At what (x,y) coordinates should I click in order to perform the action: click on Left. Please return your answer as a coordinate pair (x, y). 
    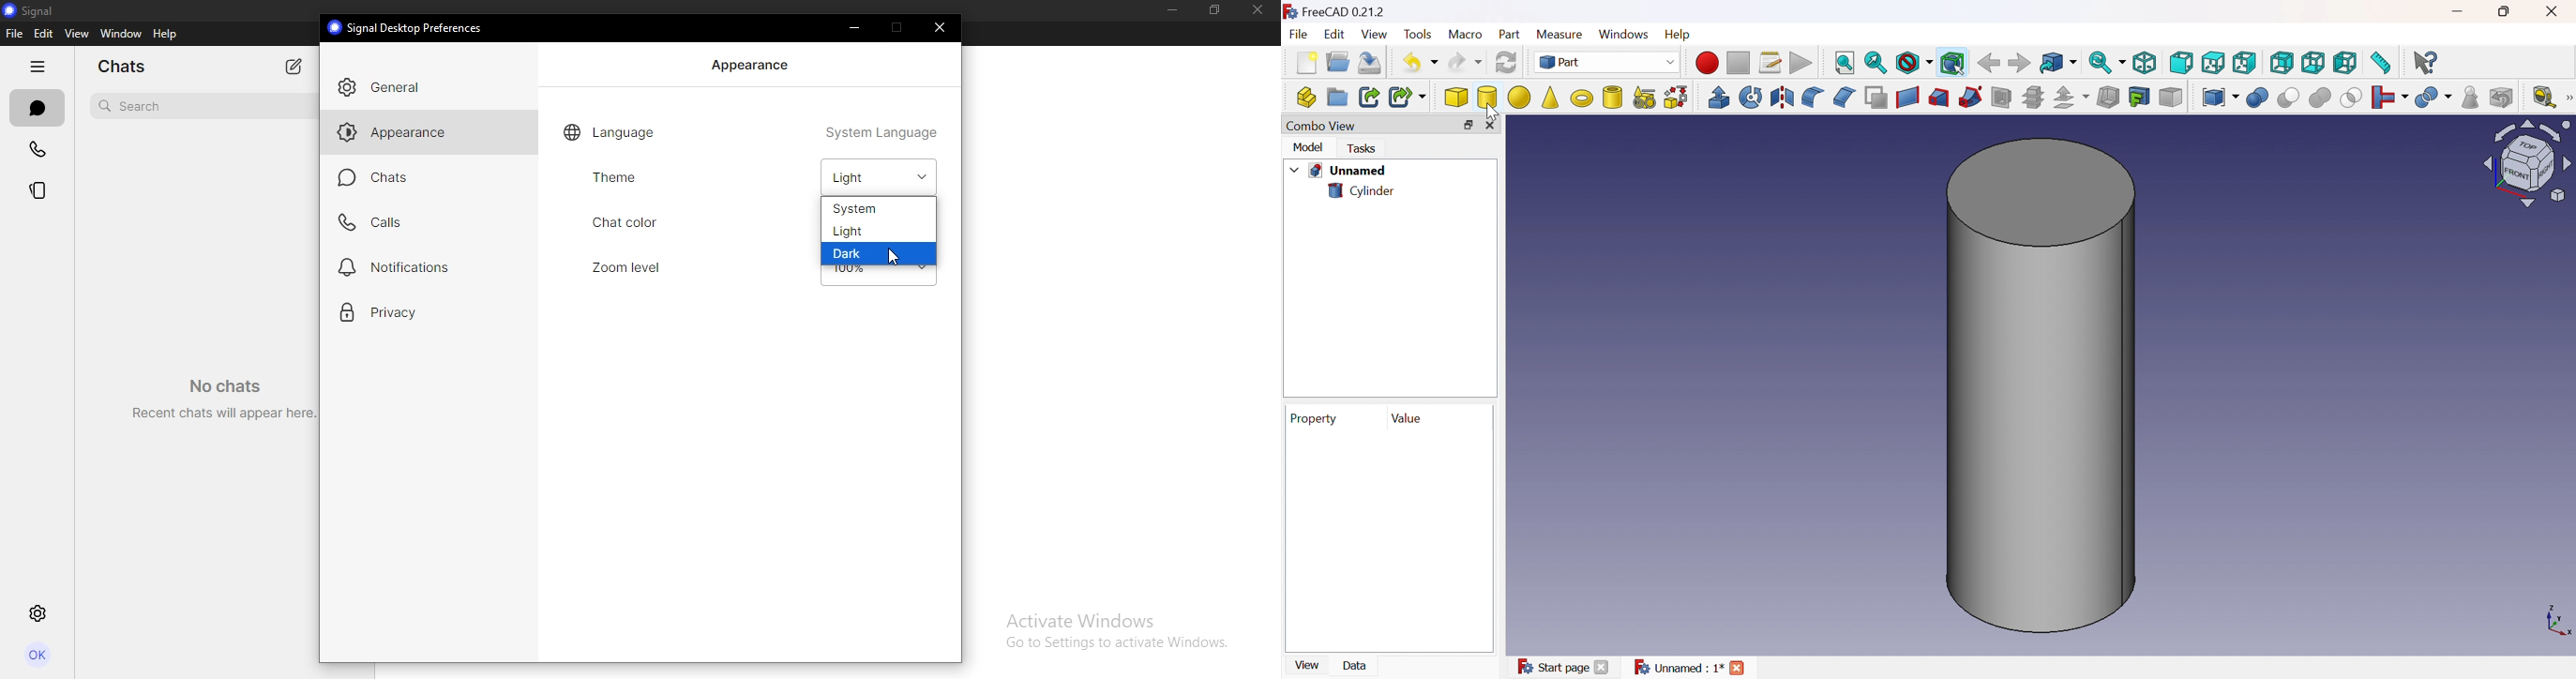
    Looking at the image, I should click on (2346, 64).